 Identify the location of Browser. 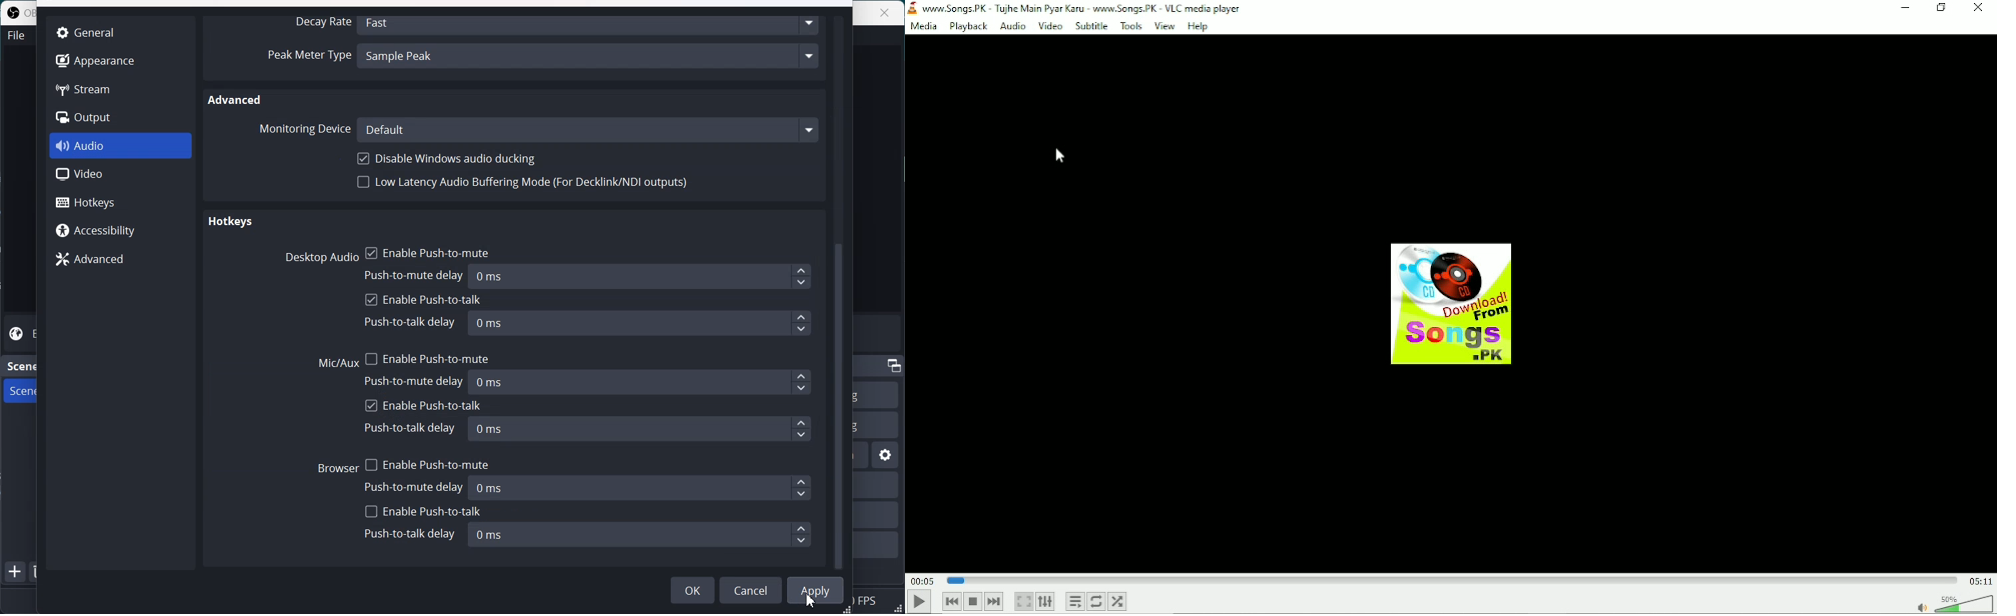
(338, 467).